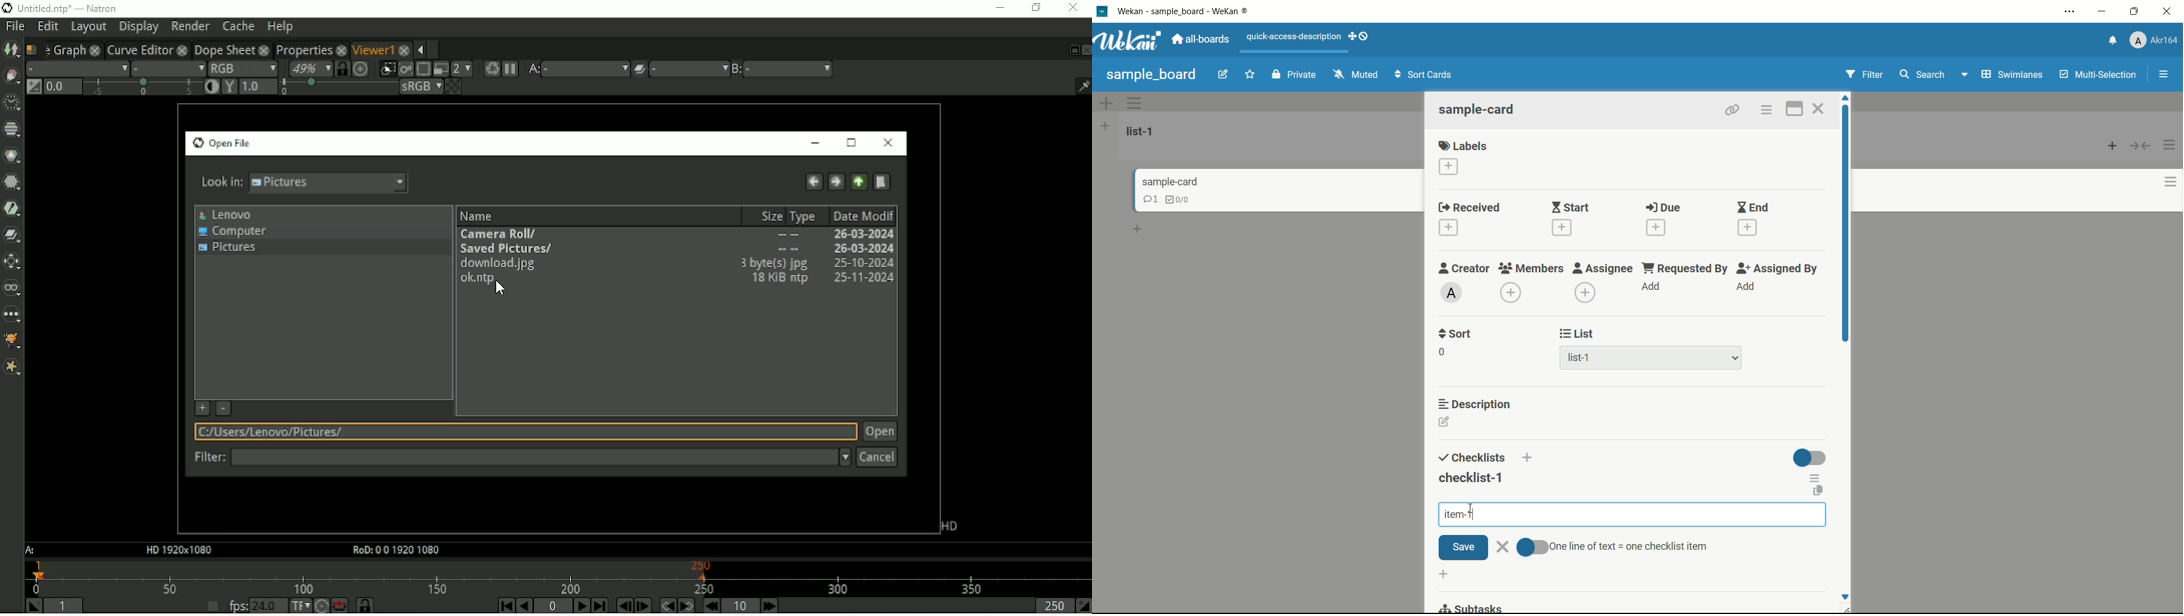 The height and width of the screenshot is (616, 2184). What do you see at coordinates (2144, 145) in the screenshot?
I see `button` at bounding box center [2144, 145].